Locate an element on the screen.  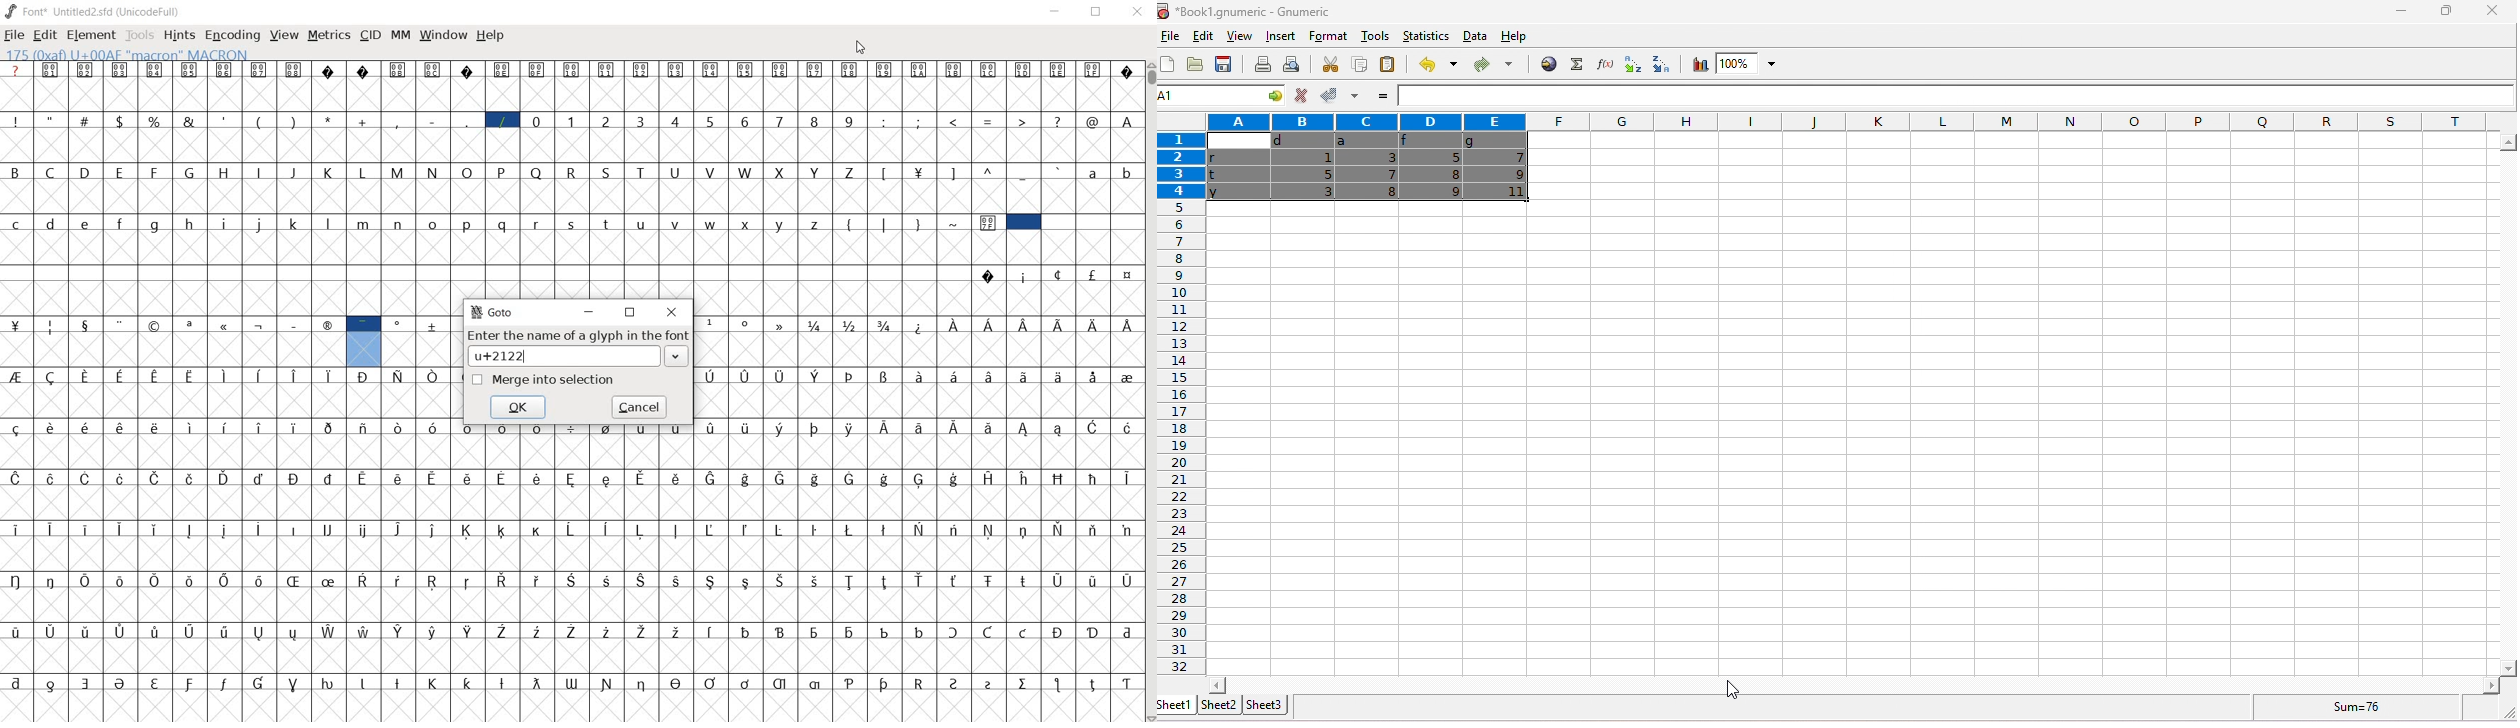
special characters is located at coordinates (227, 393).